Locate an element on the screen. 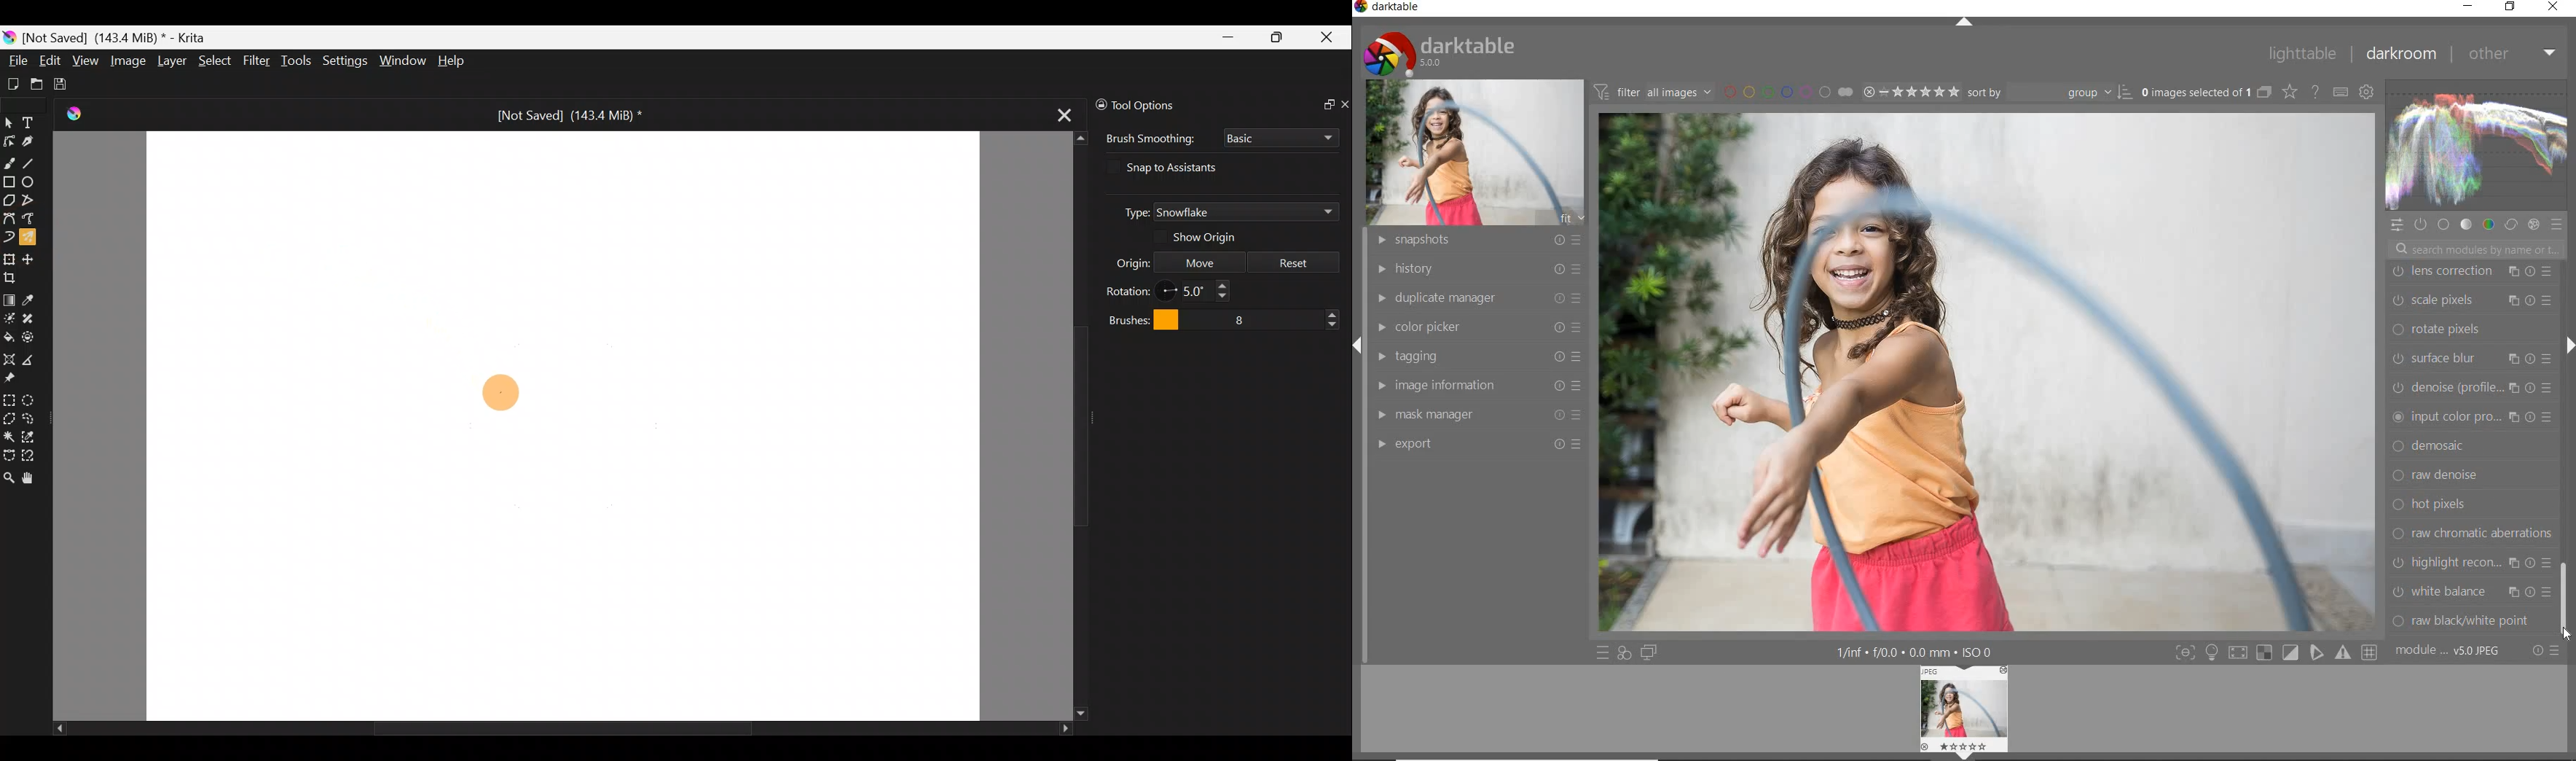 The width and height of the screenshot is (2576, 784). File is located at coordinates (13, 63).